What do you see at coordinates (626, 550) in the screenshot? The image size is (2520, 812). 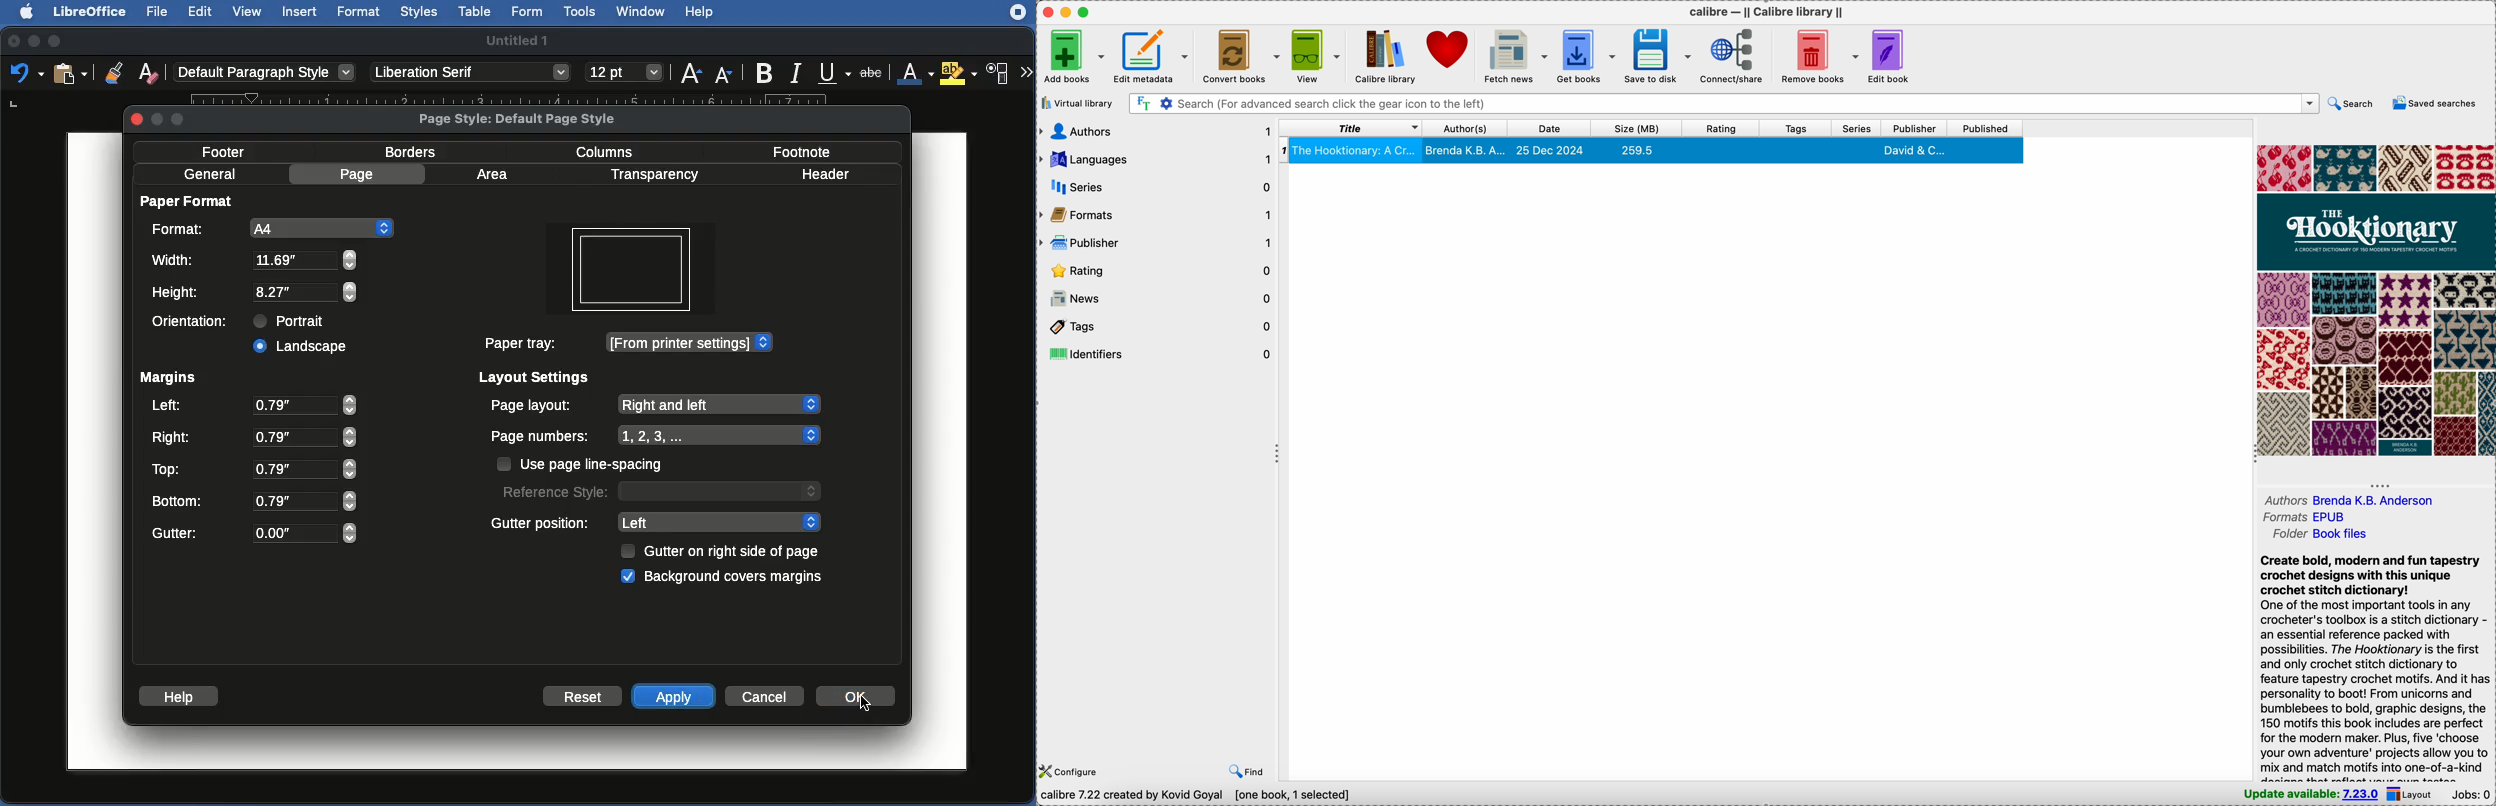 I see `checkbox` at bounding box center [626, 550].